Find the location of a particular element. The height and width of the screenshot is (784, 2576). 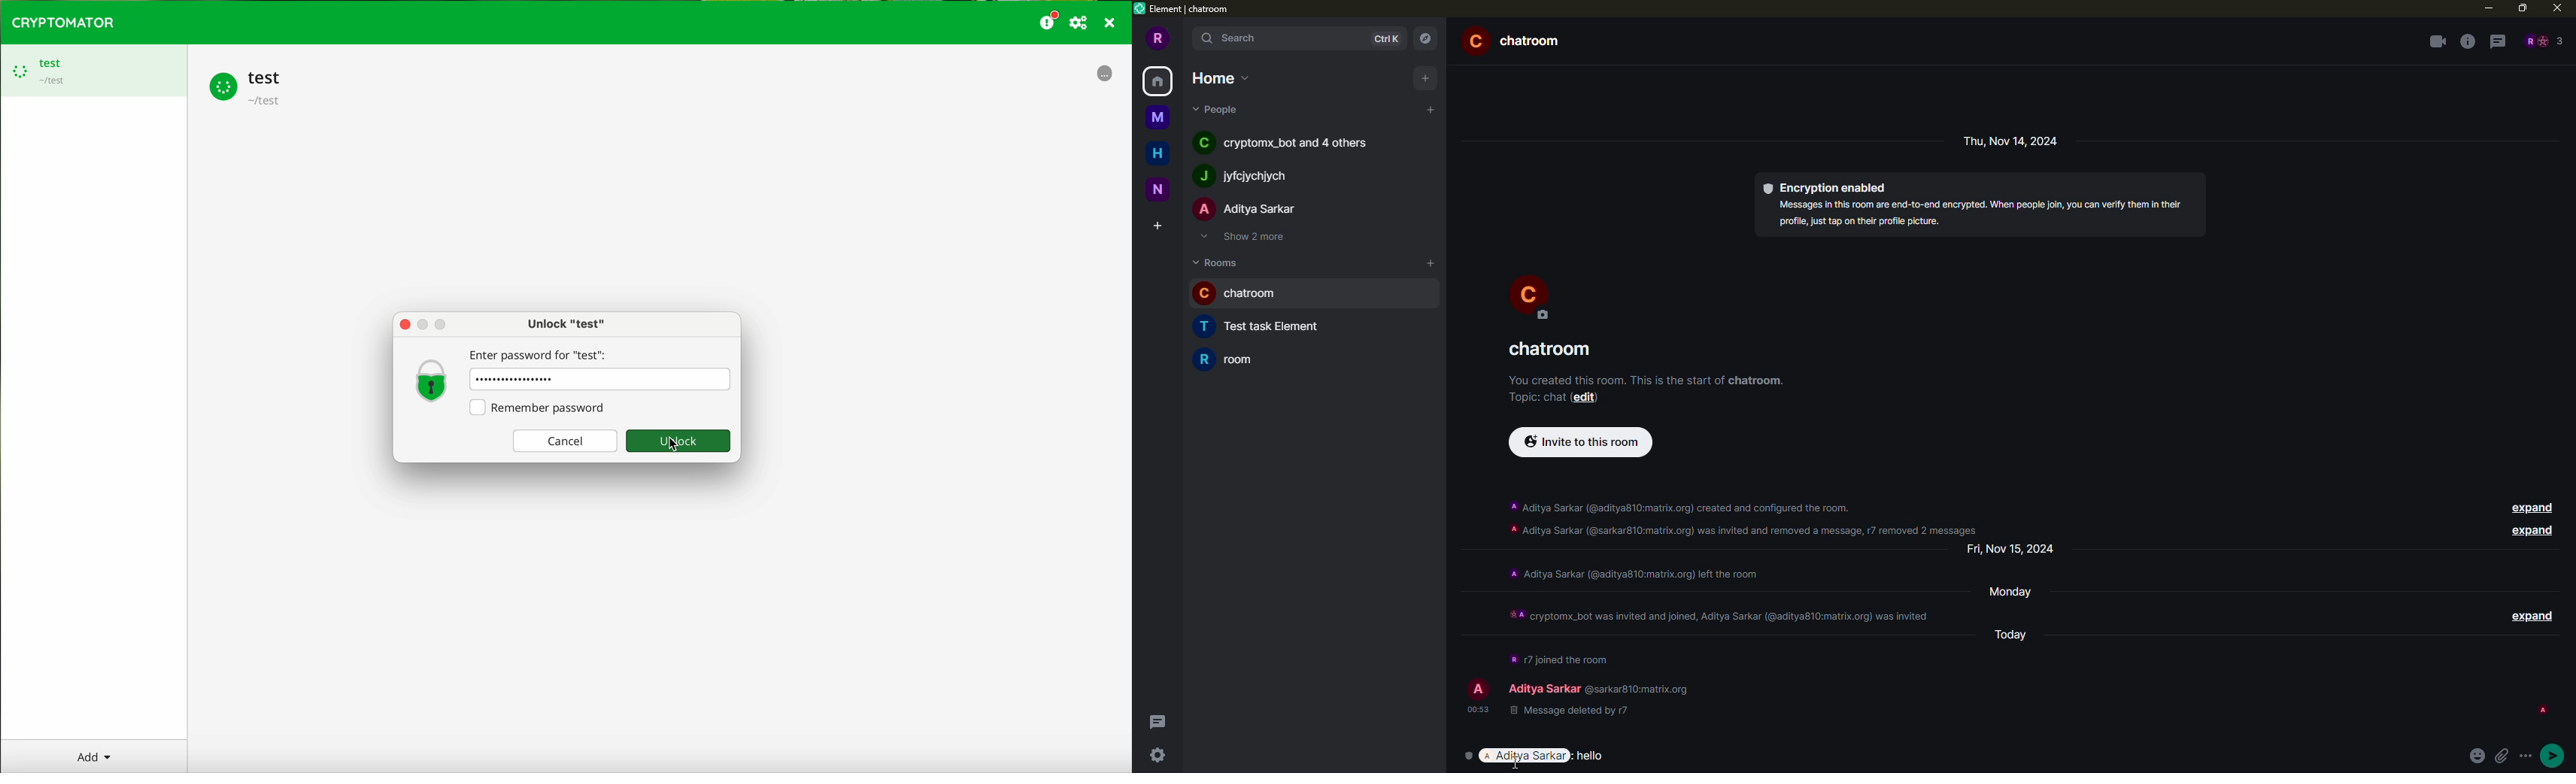

day is located at coordinates (2017, 549).